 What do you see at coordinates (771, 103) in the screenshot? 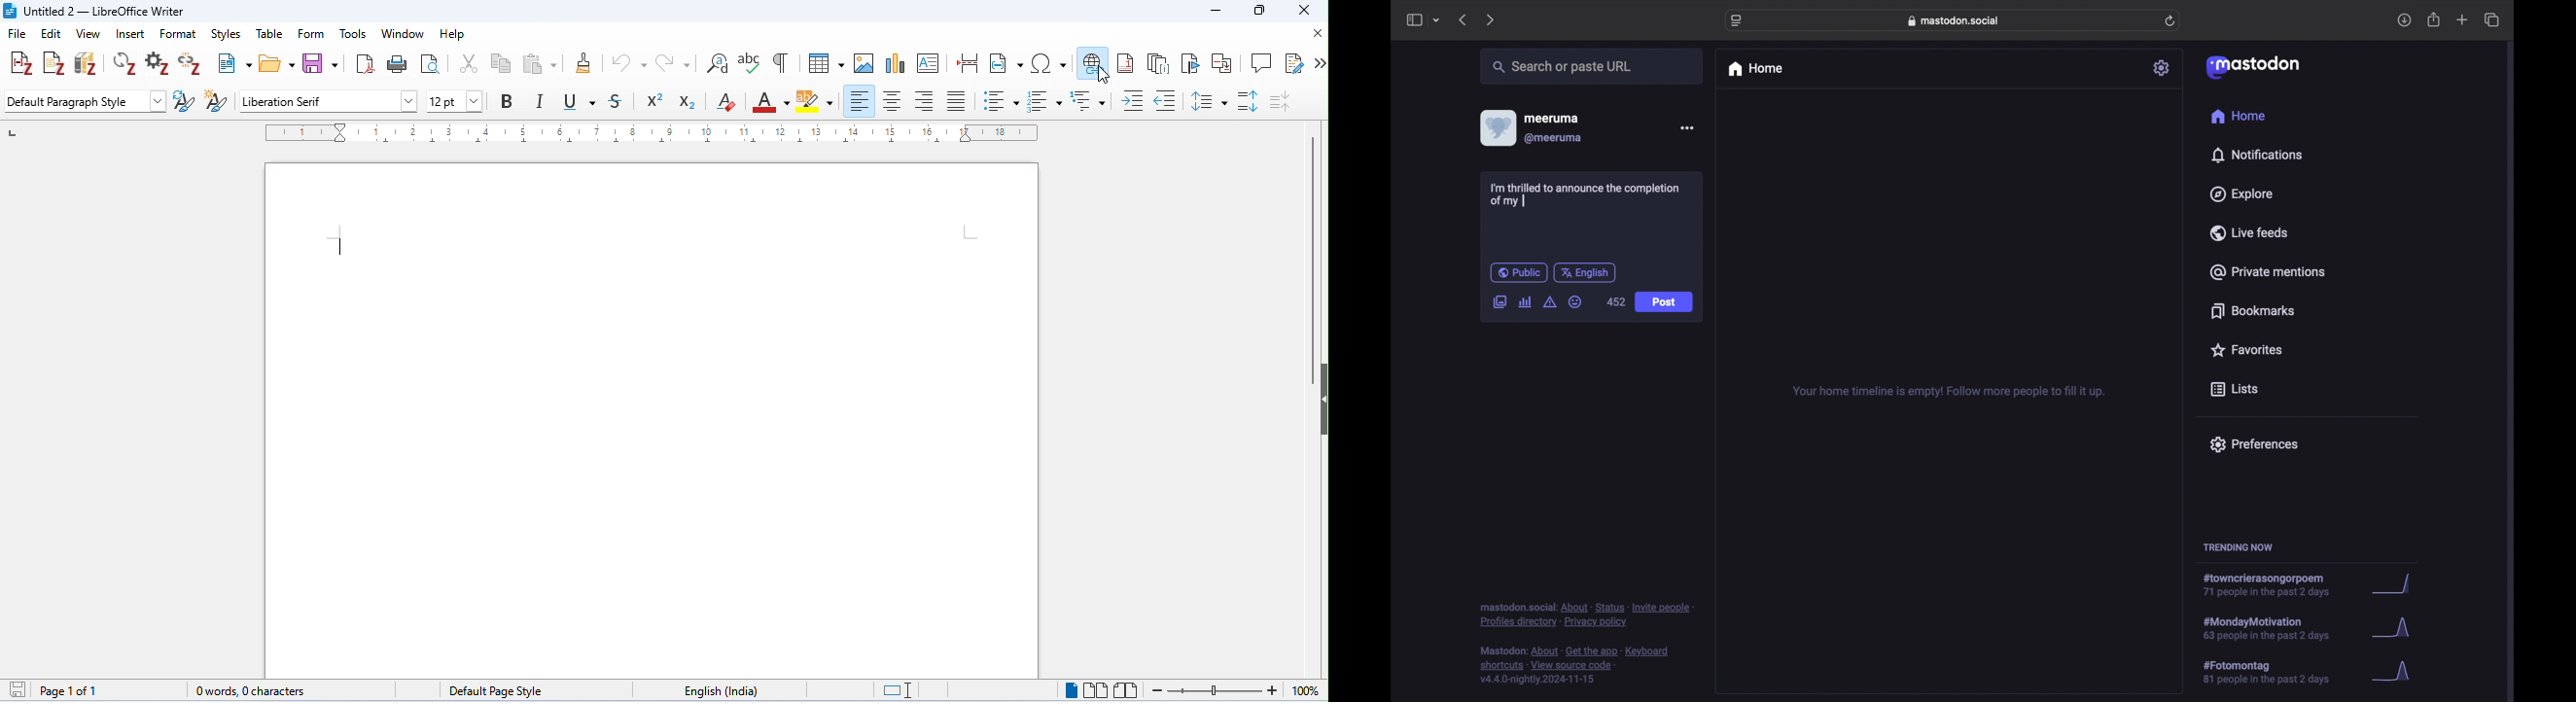
I see `font color` at bounding box center [771, 103].